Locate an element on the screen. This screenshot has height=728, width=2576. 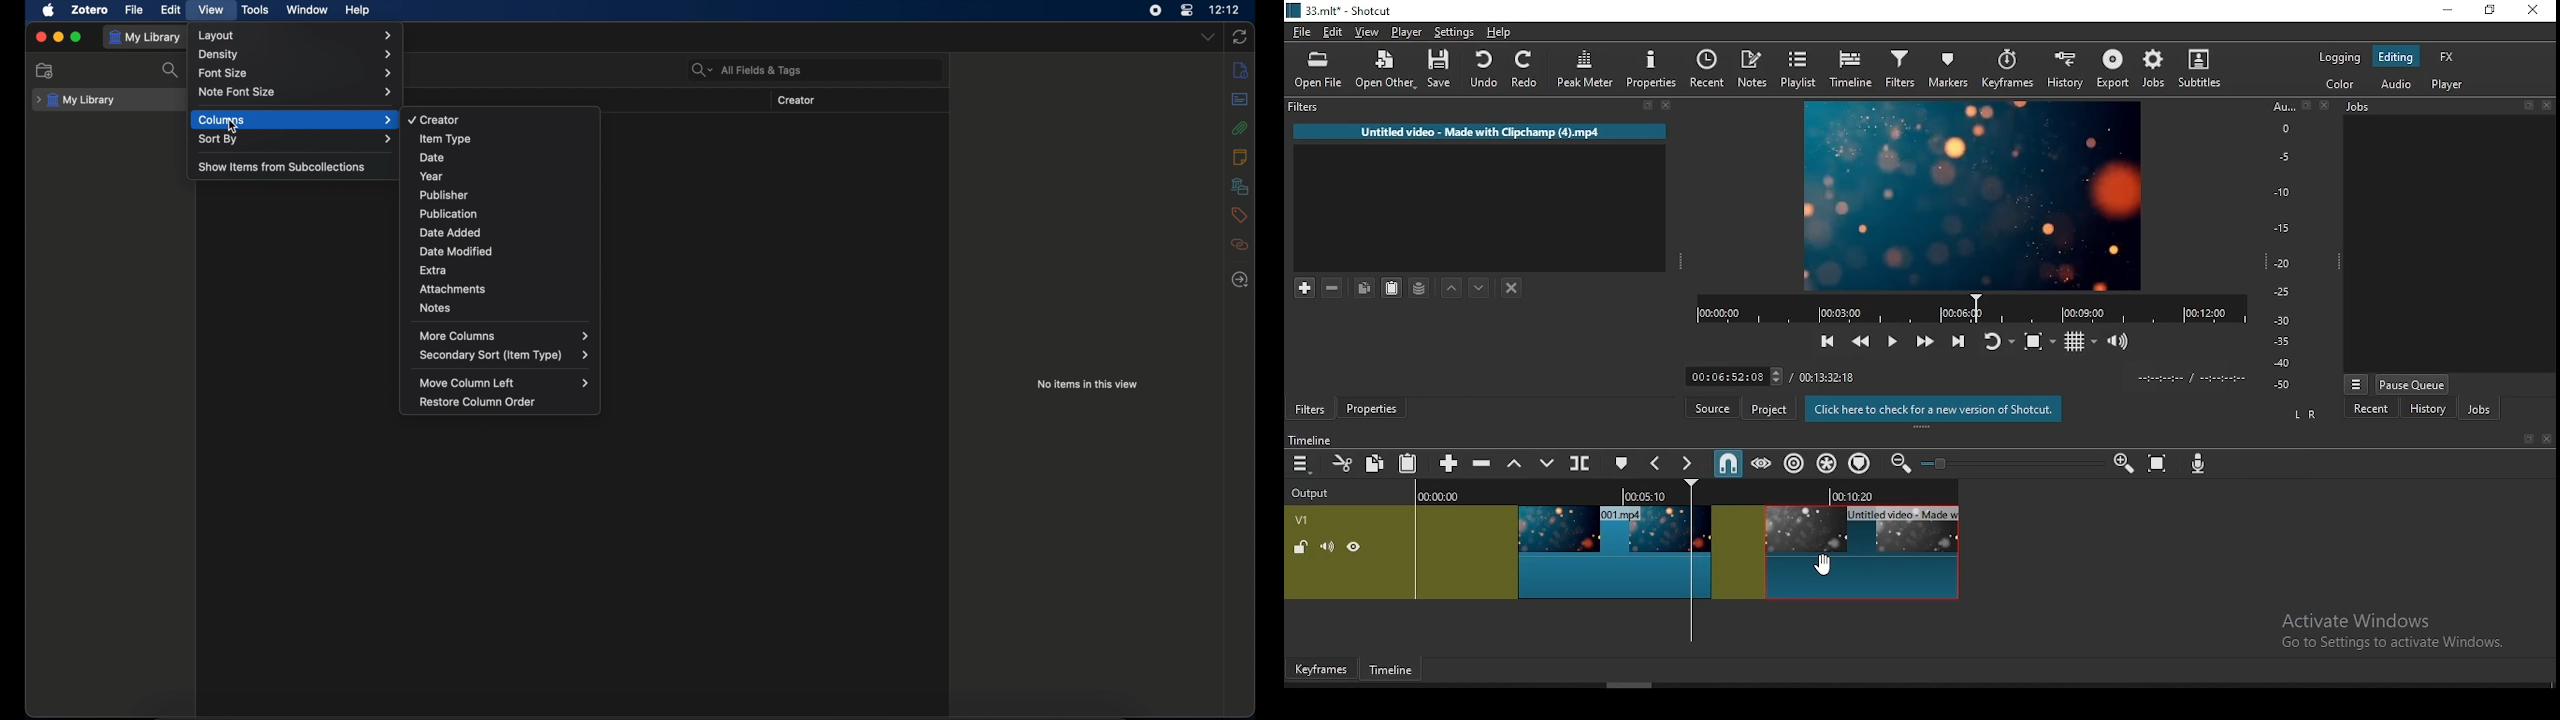
previous marker is located at coordinates (1660, 465).